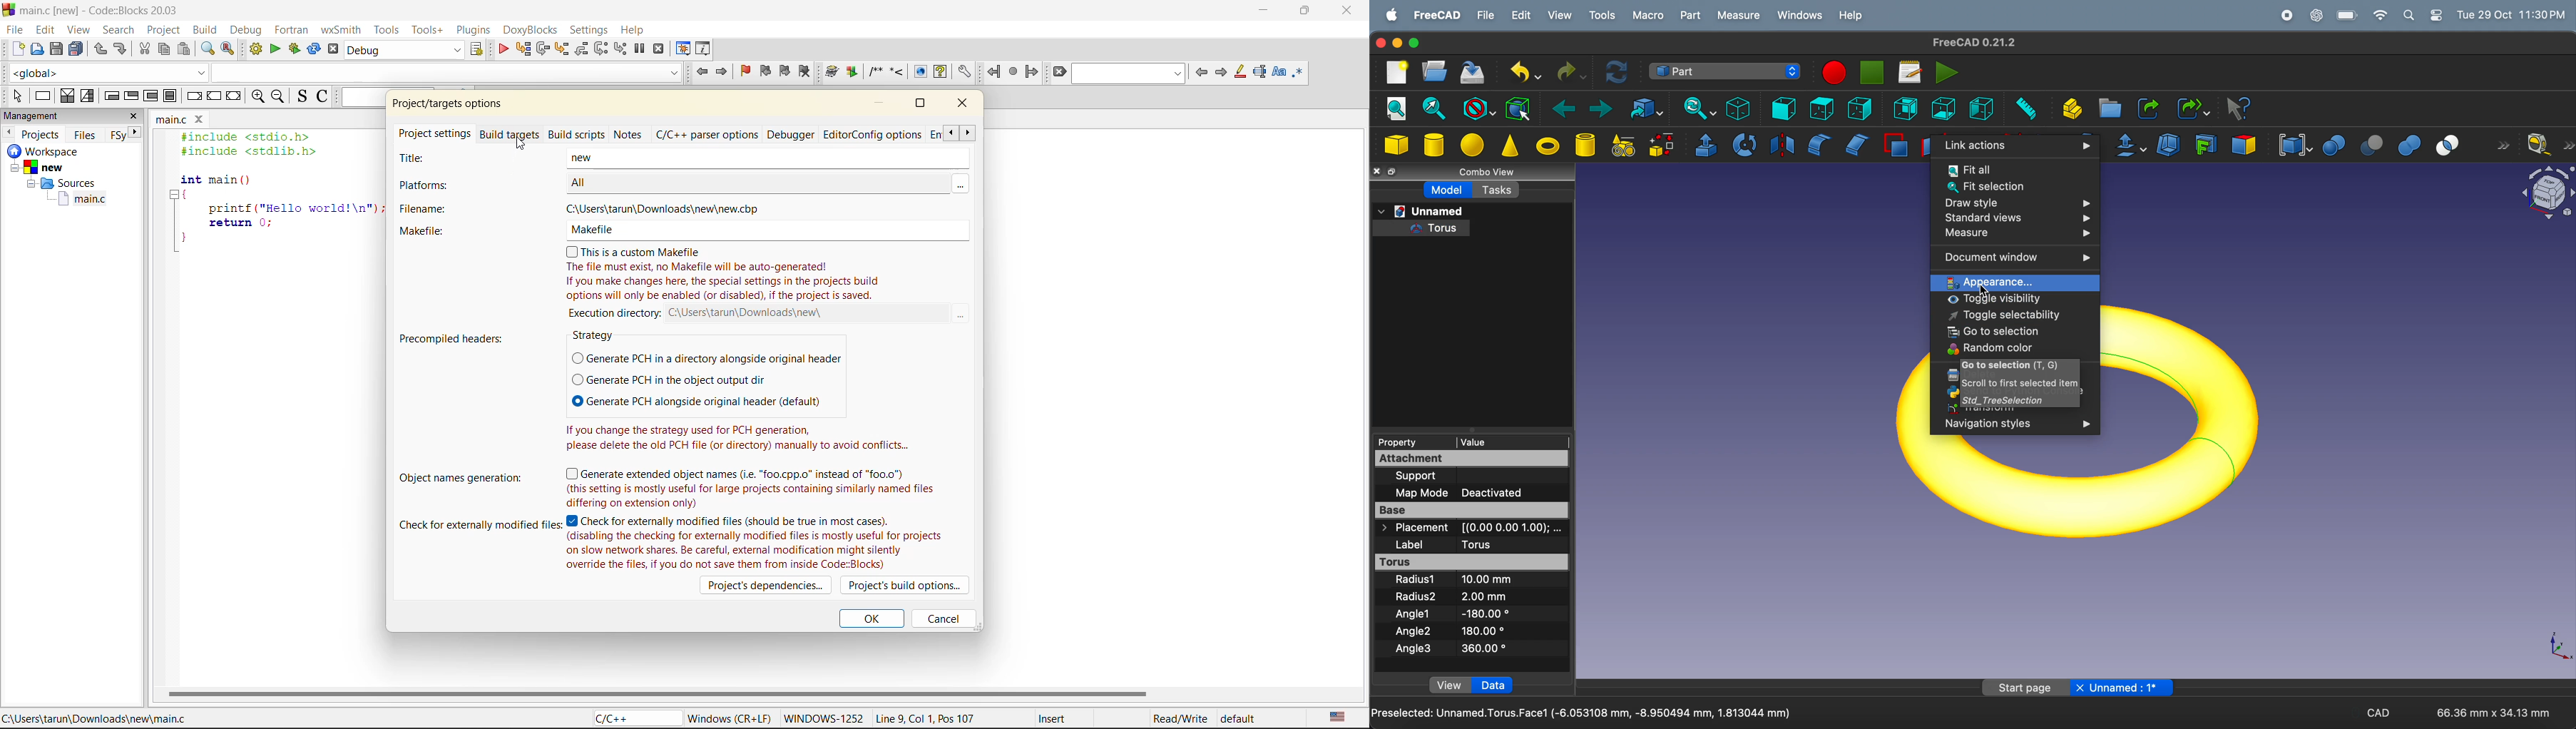 Image resolution: width=2576 pixels, height=756 pixels. Describe the element at coordinates (2014, 218) in the screenshot. I see `standard views` at that location.